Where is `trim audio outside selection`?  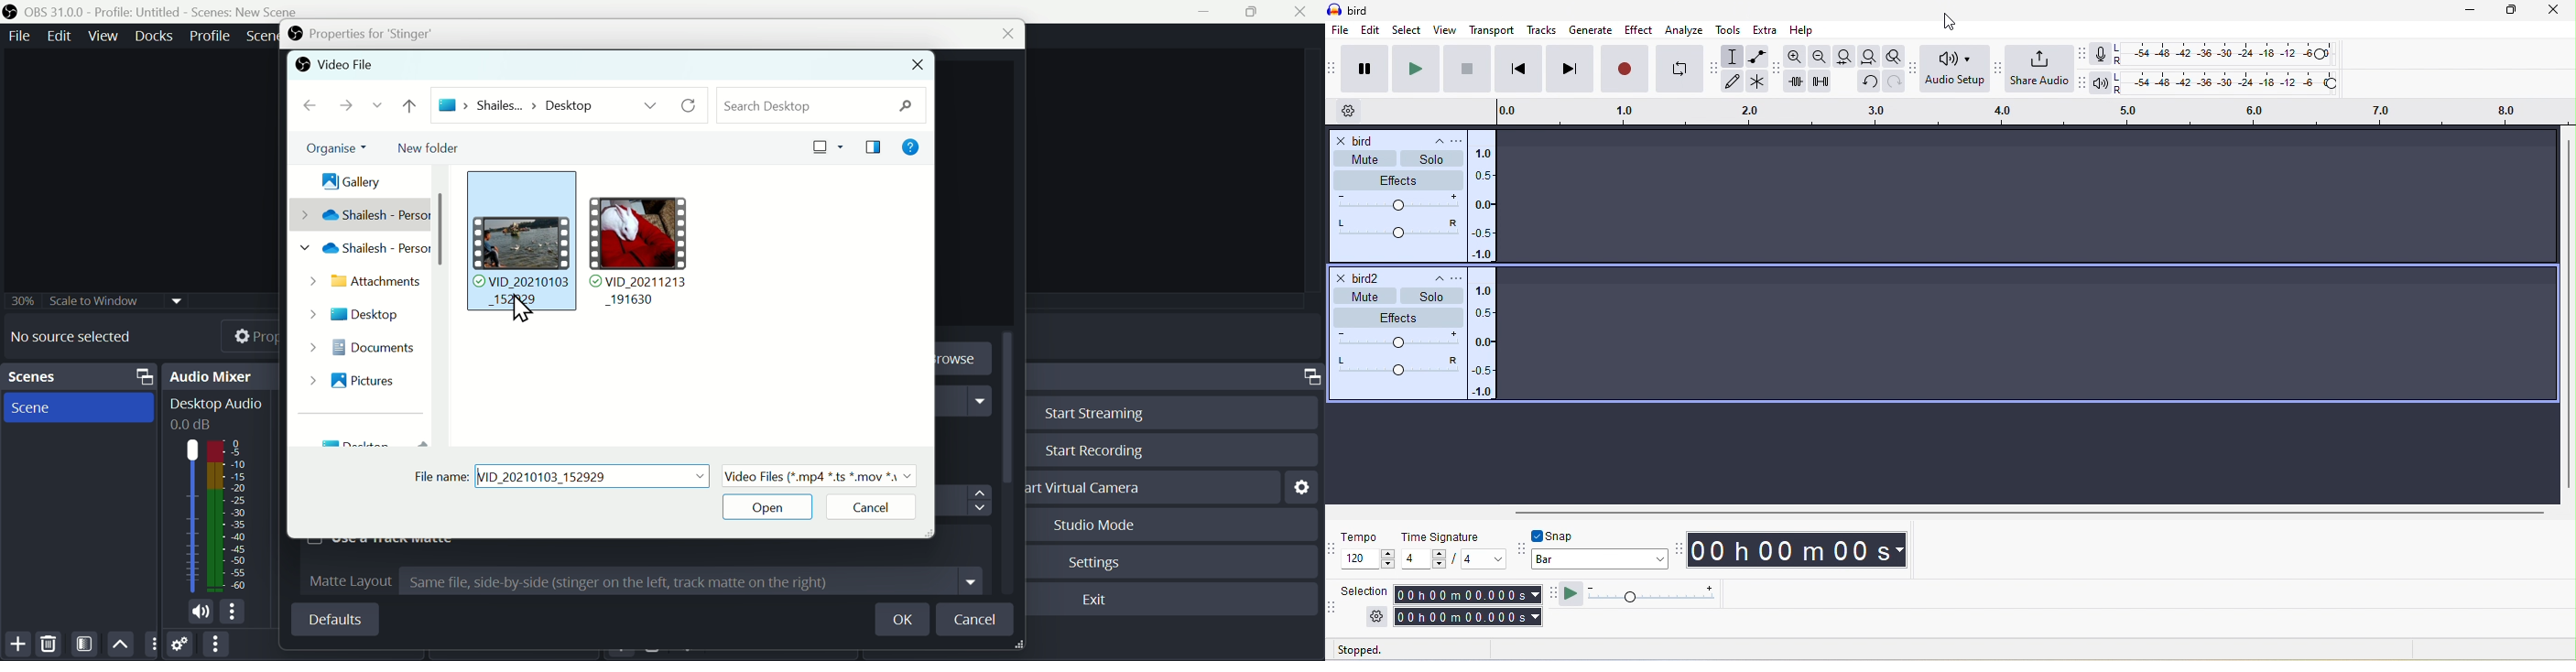
trim audio outside selection is located at coordinates (1798, 83).